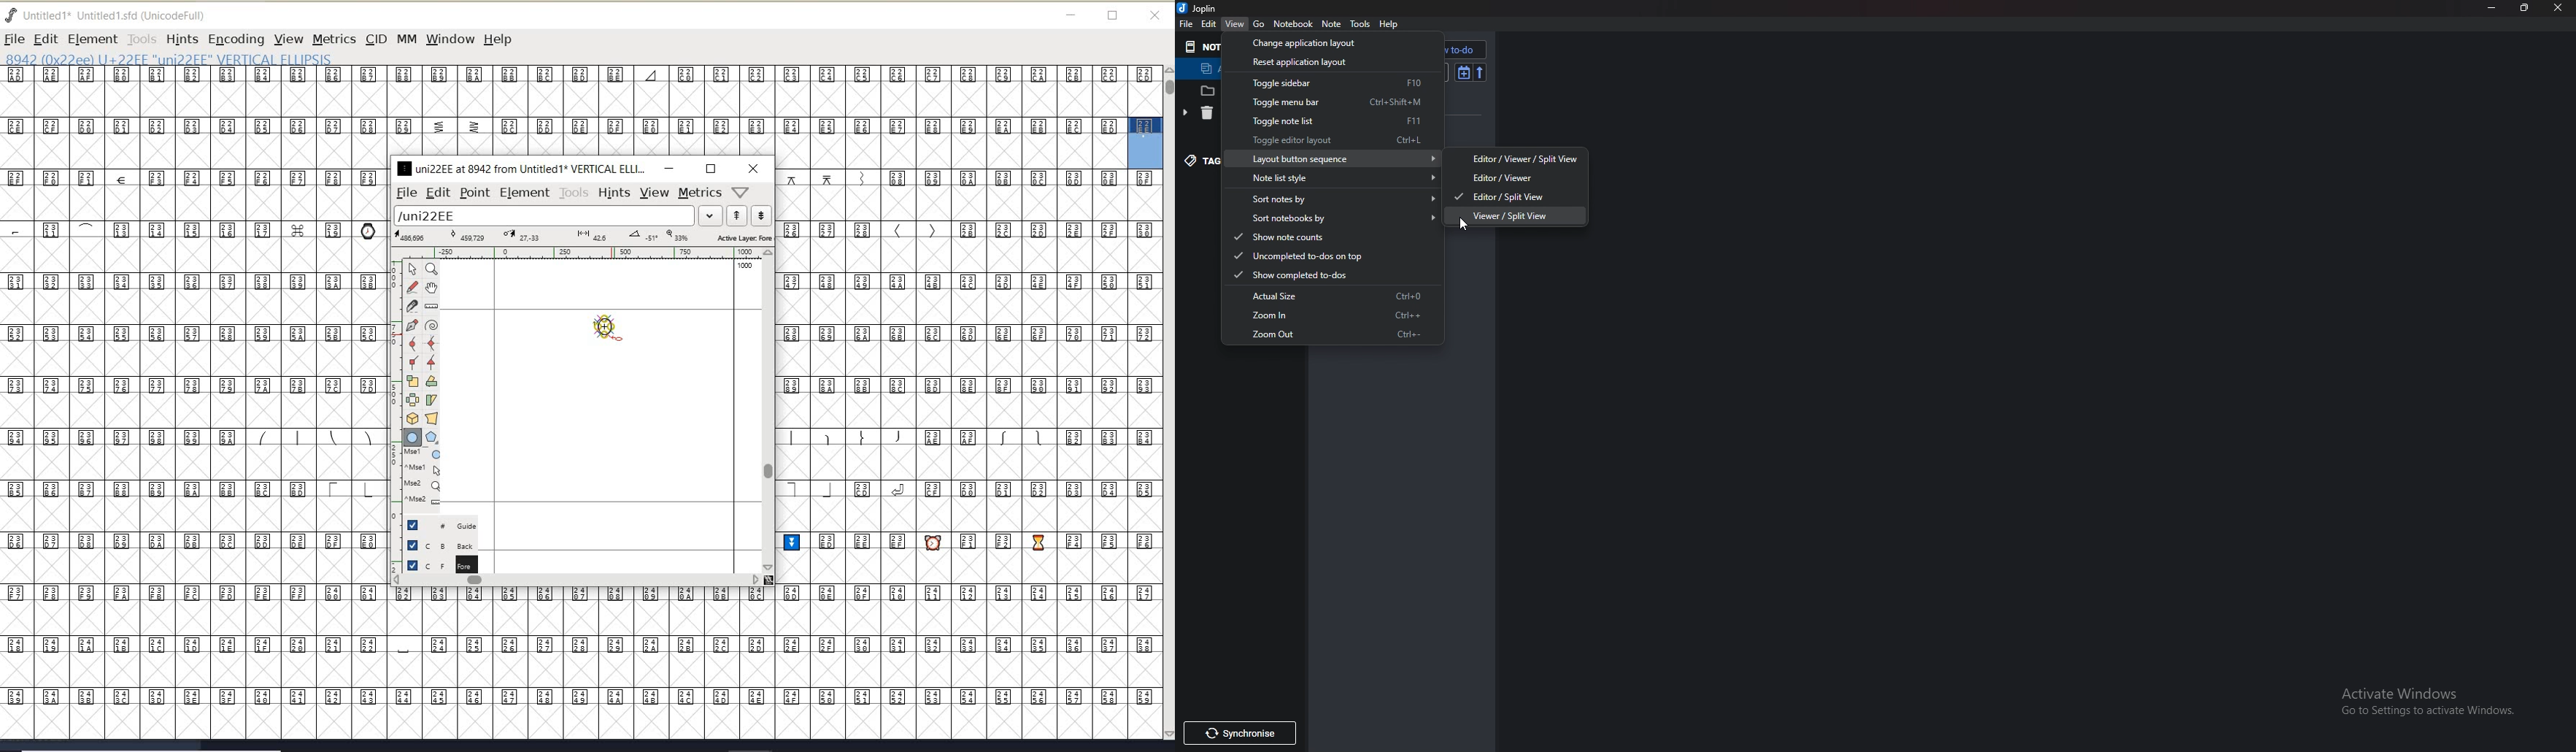 The width and height of the screenshot is (2576, 756). What do you see at coordinates (121, 14) in the screenshot?
I see `untitled1* Untitled 1.sfd (UnicodeFull)` at bounding box center [121, 14].